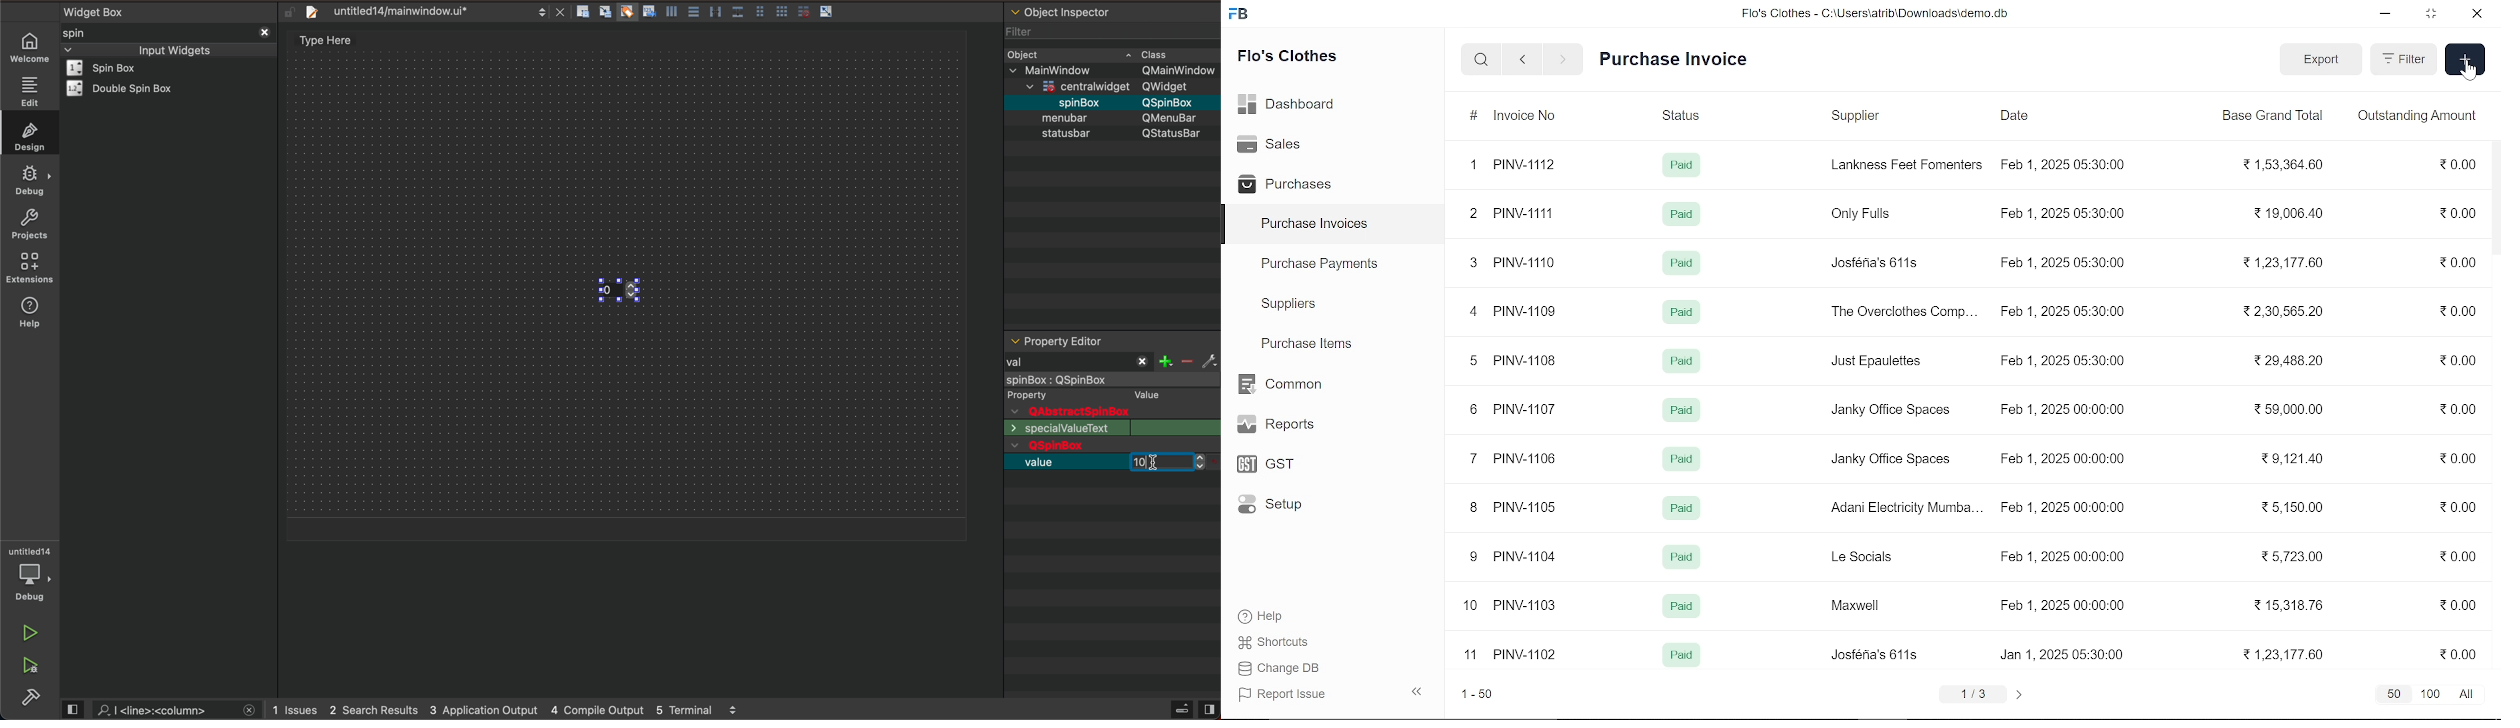  What do you see at coordinates (125, 89) in the screenshot?
I see `widget` at bounding box center [125, 89].